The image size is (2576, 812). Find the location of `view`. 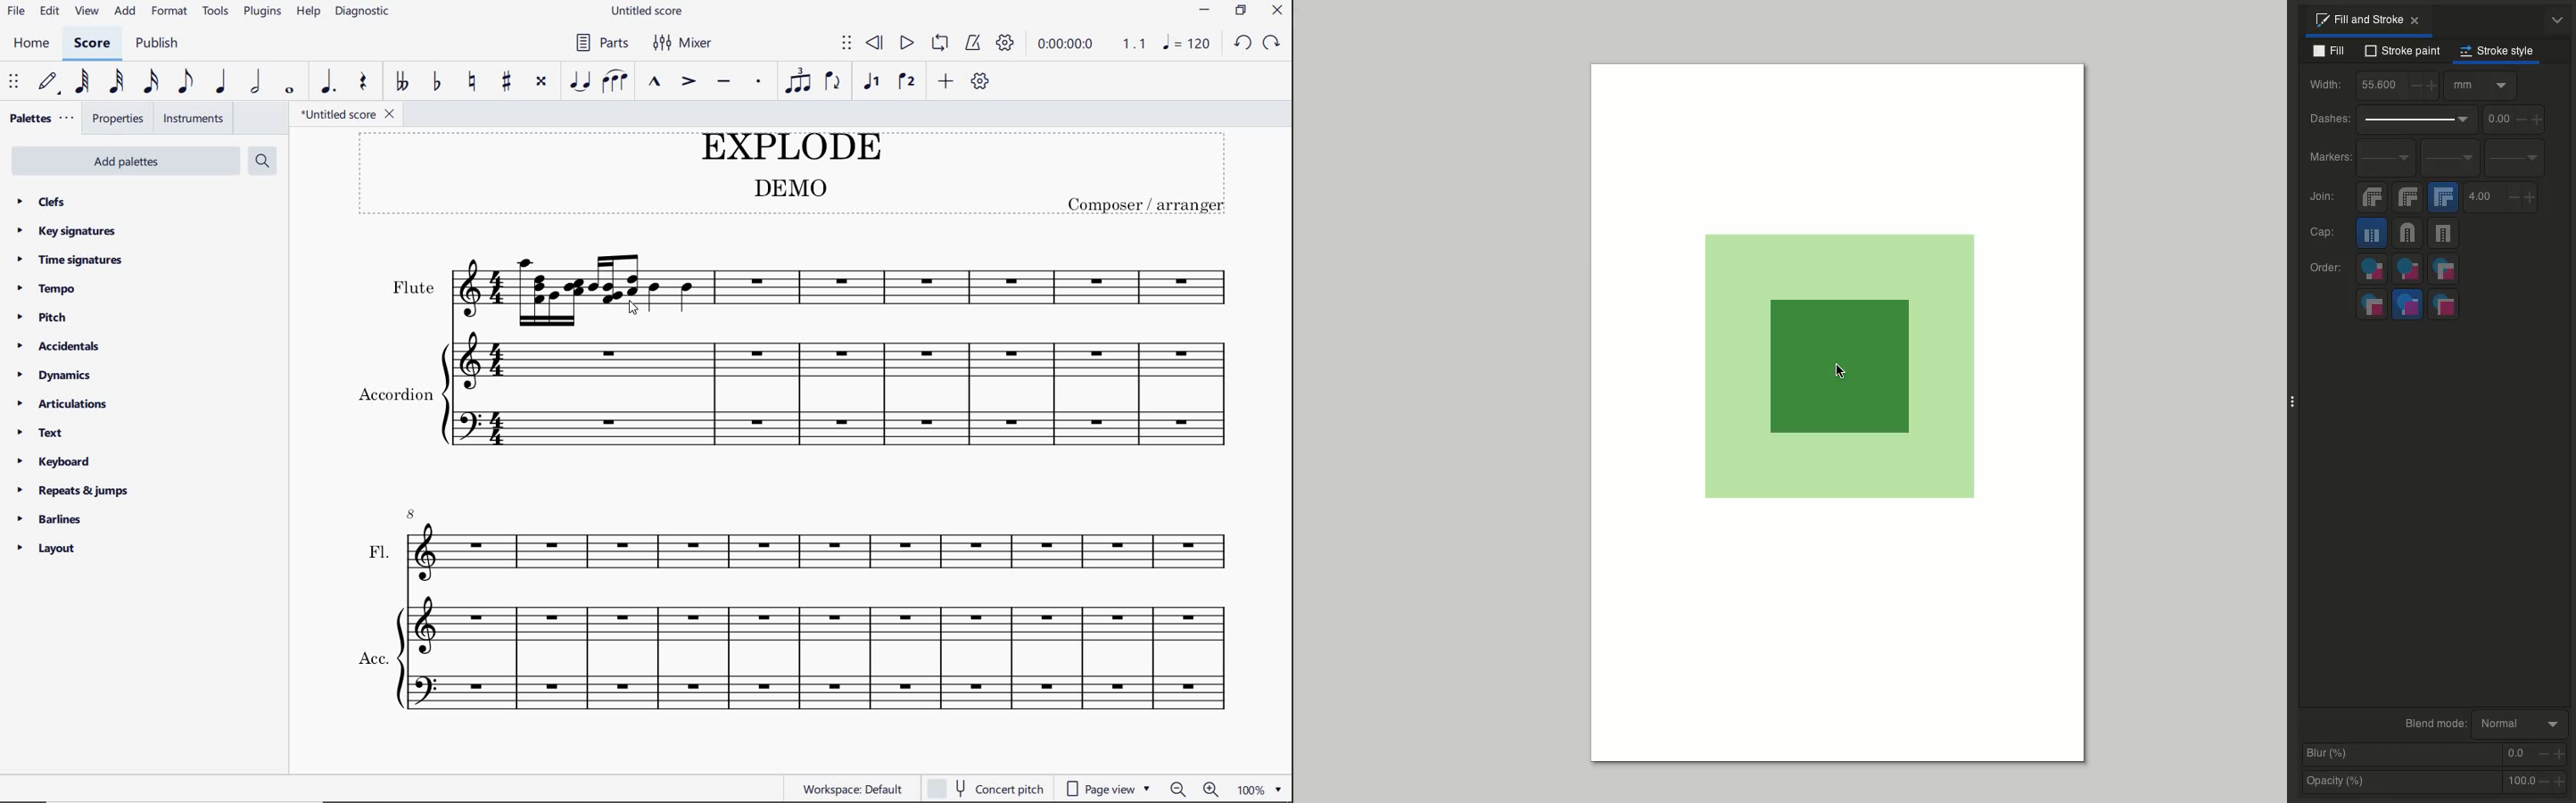

view is located at coordinates (84, 10).